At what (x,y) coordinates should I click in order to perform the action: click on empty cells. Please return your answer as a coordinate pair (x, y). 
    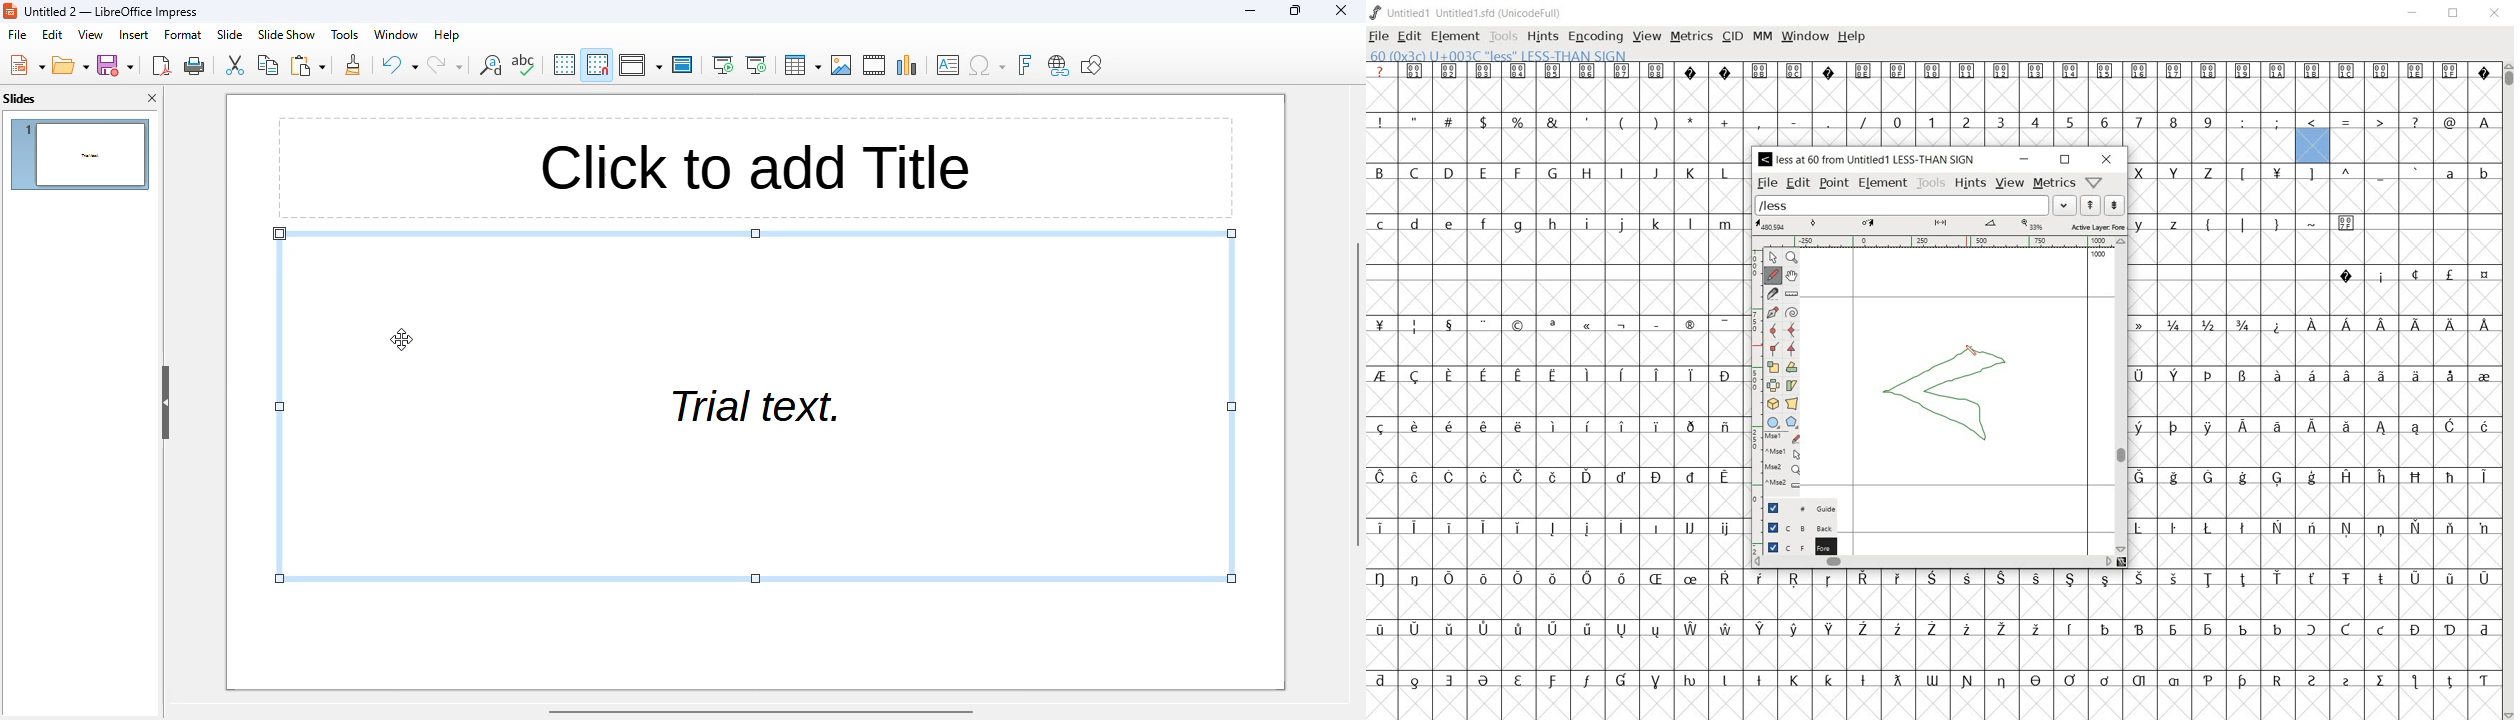
    Looking at the image, I should click on (2313, 500).